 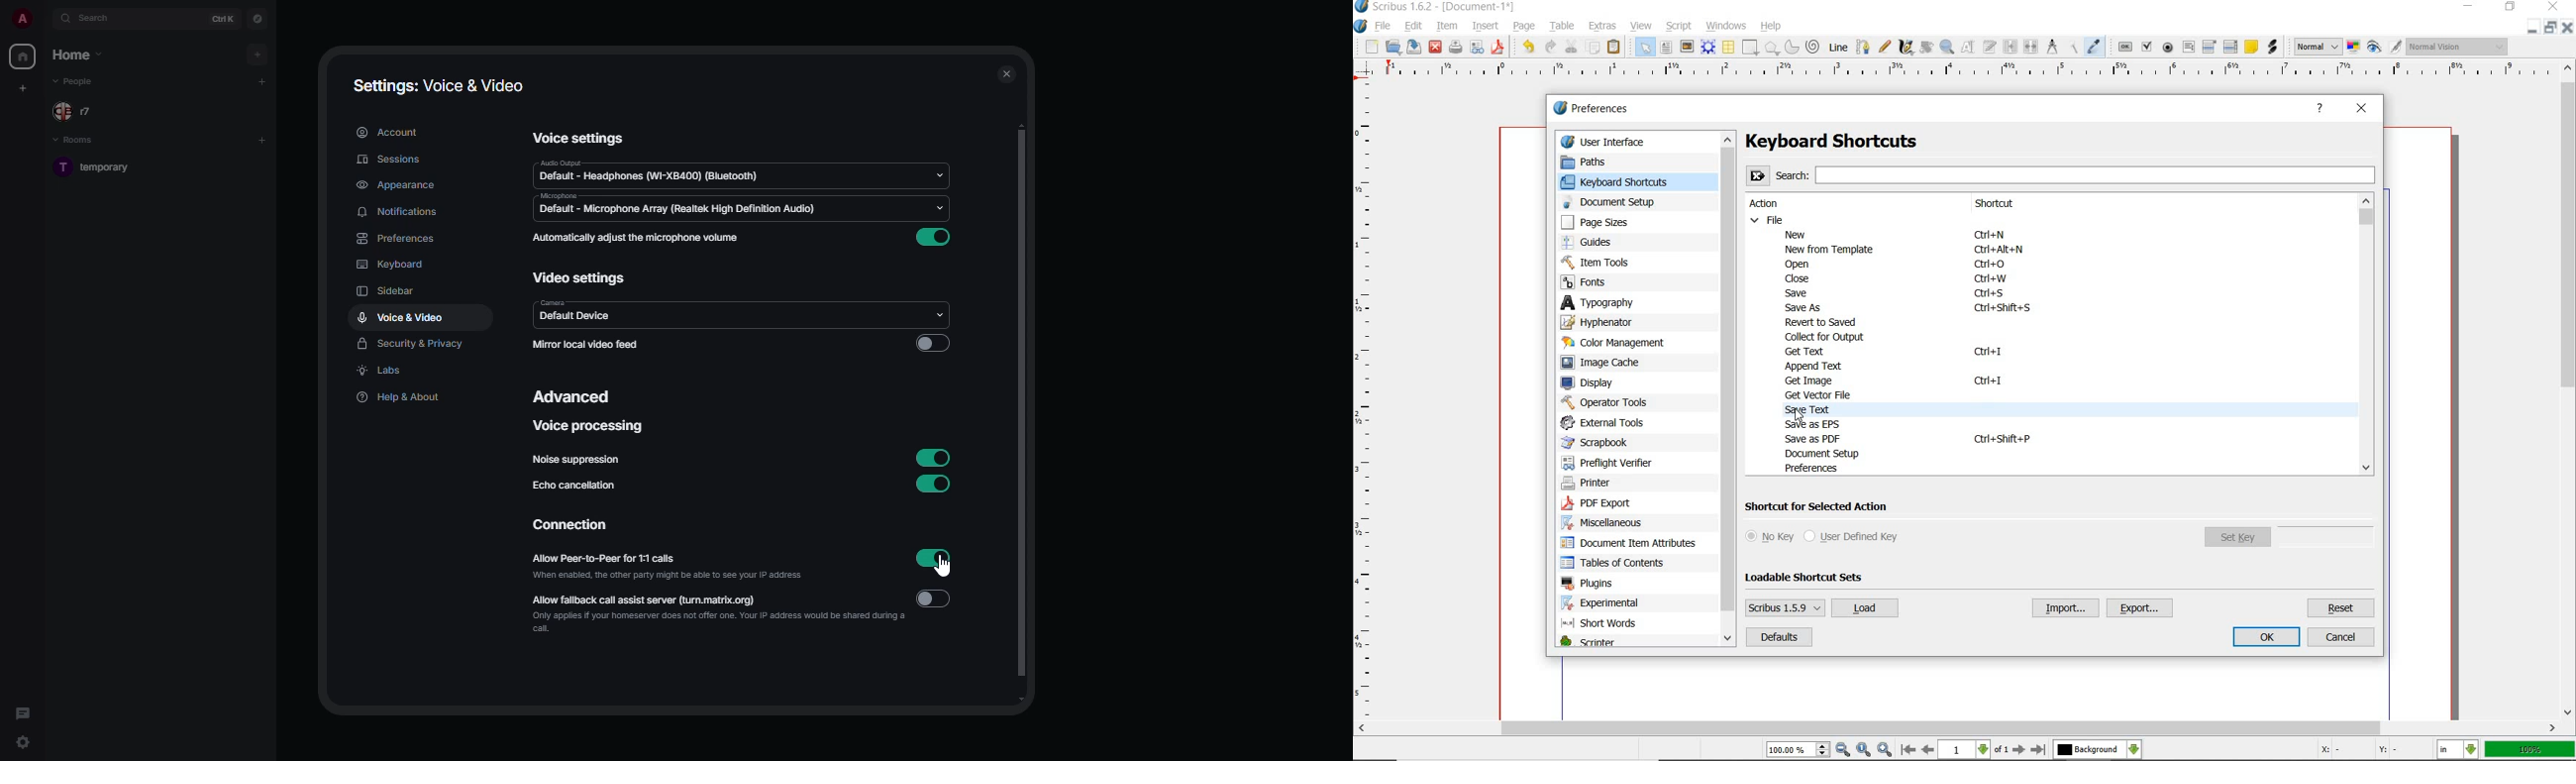 I want to click on labs, so click(x=381, y=372).